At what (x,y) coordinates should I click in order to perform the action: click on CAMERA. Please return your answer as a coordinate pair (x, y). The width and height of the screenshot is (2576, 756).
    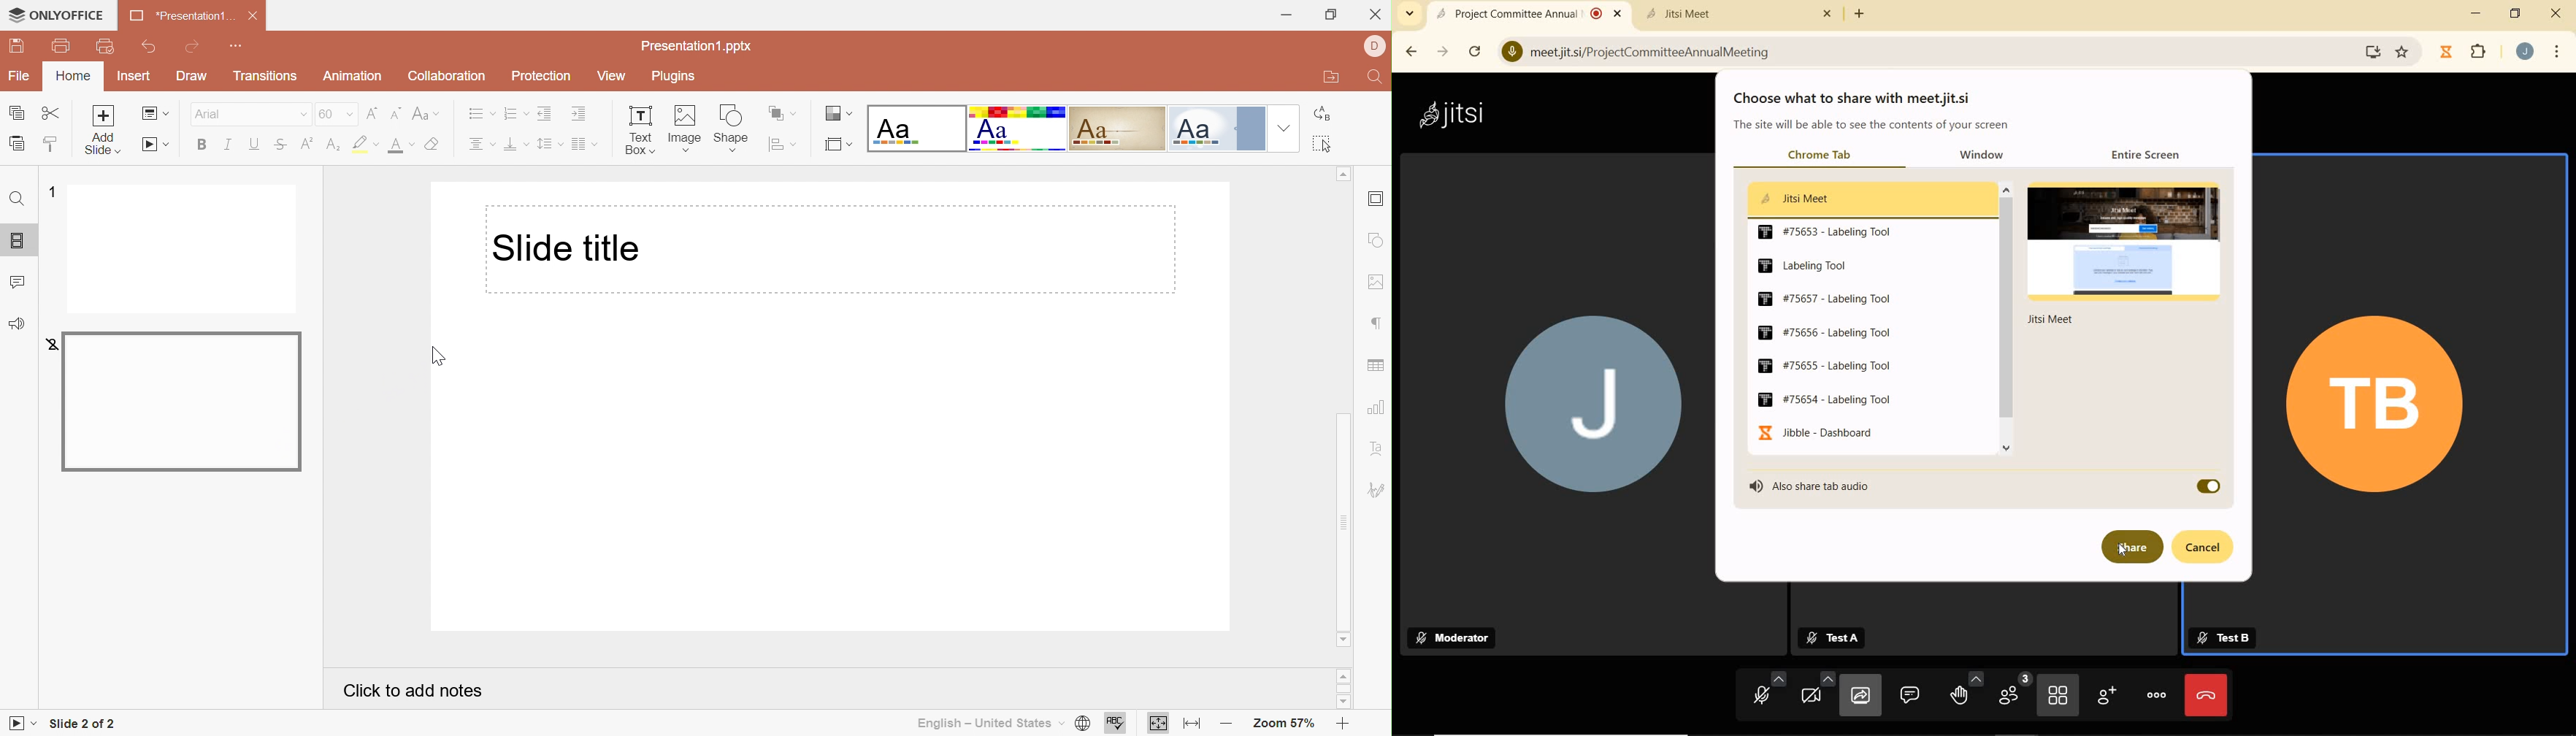
    Looking at the image, I should click on (1816, 695).